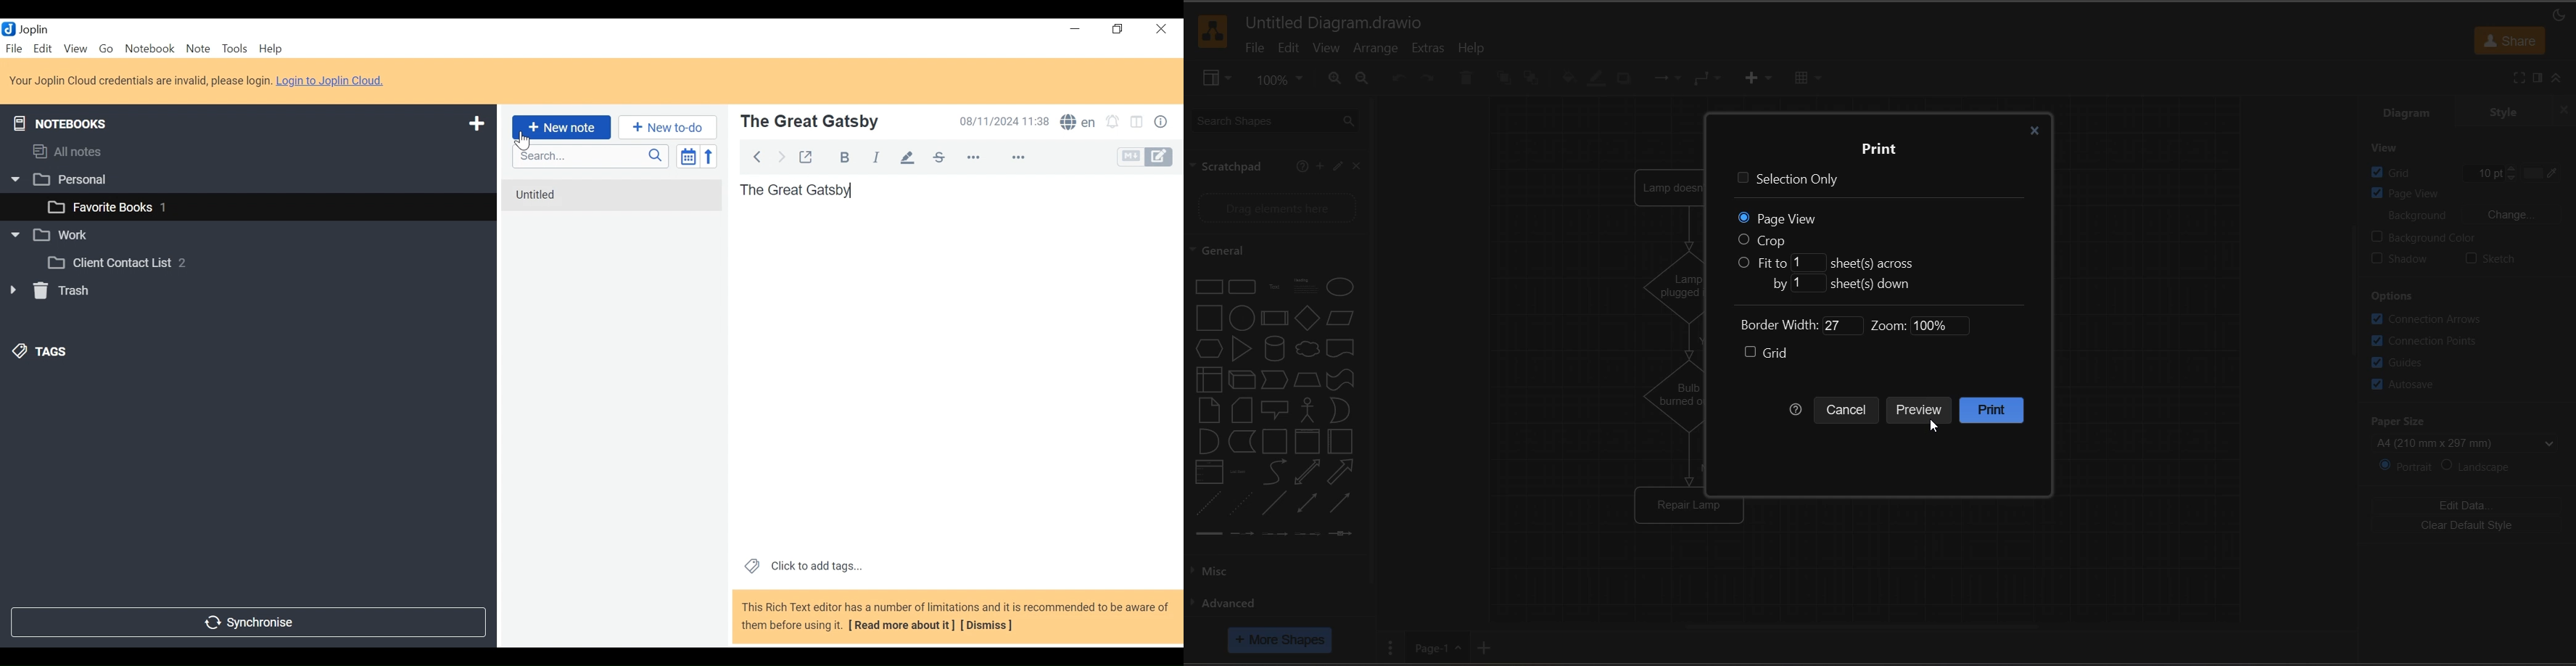  I want to click on close, so click(1358, 169).